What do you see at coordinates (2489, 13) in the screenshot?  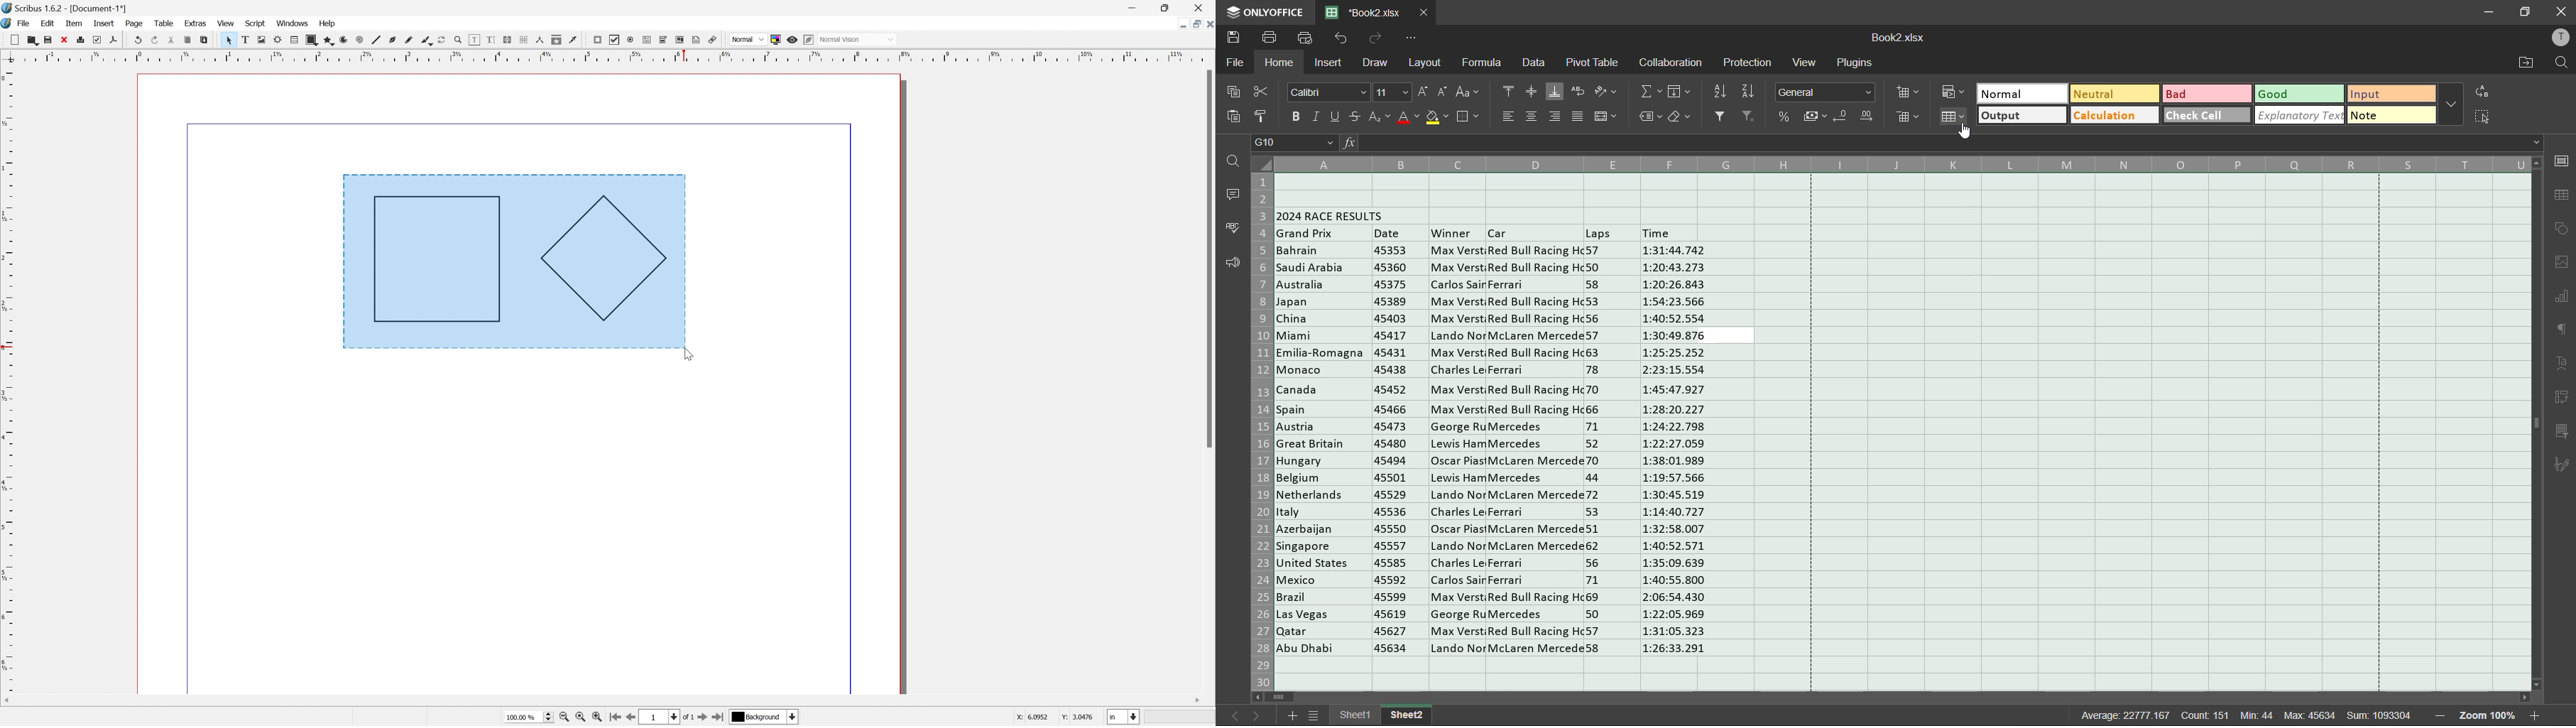 I see `minimize` at bounding box center [2489, 13].